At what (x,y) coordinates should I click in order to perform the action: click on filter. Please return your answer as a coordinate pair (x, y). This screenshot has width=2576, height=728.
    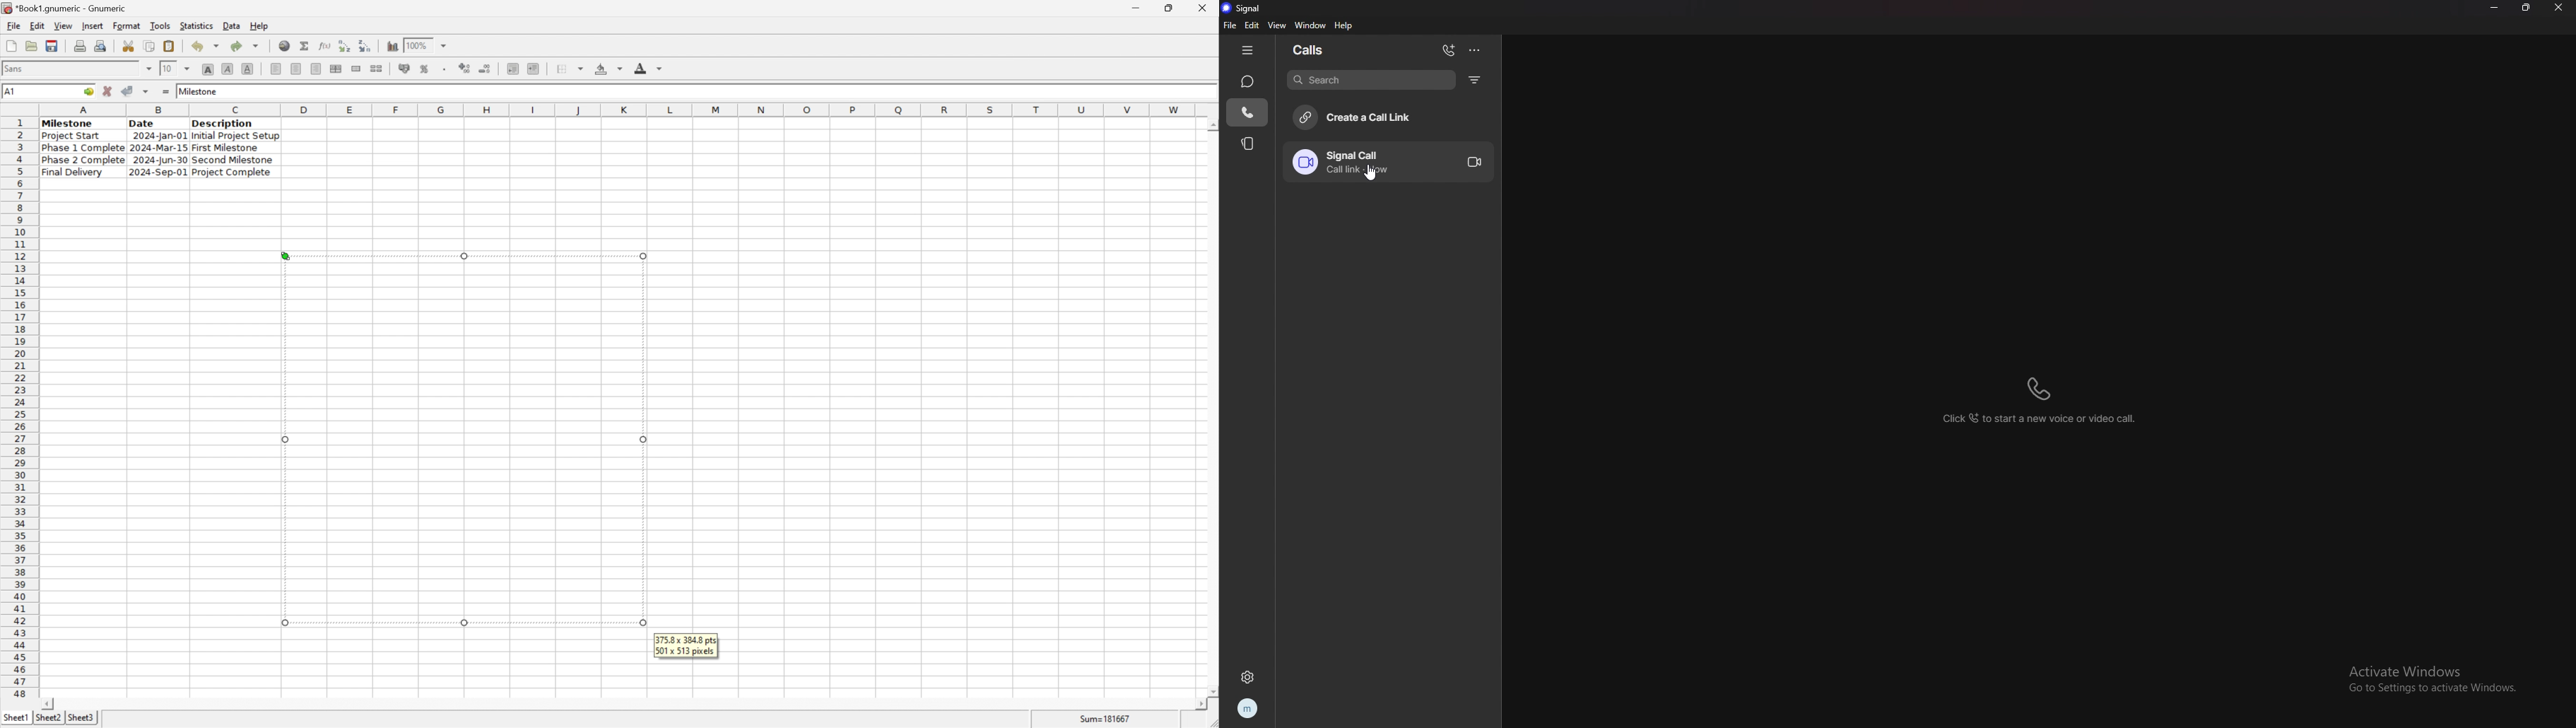
    Looking at the image, I should click on (1478, 79).